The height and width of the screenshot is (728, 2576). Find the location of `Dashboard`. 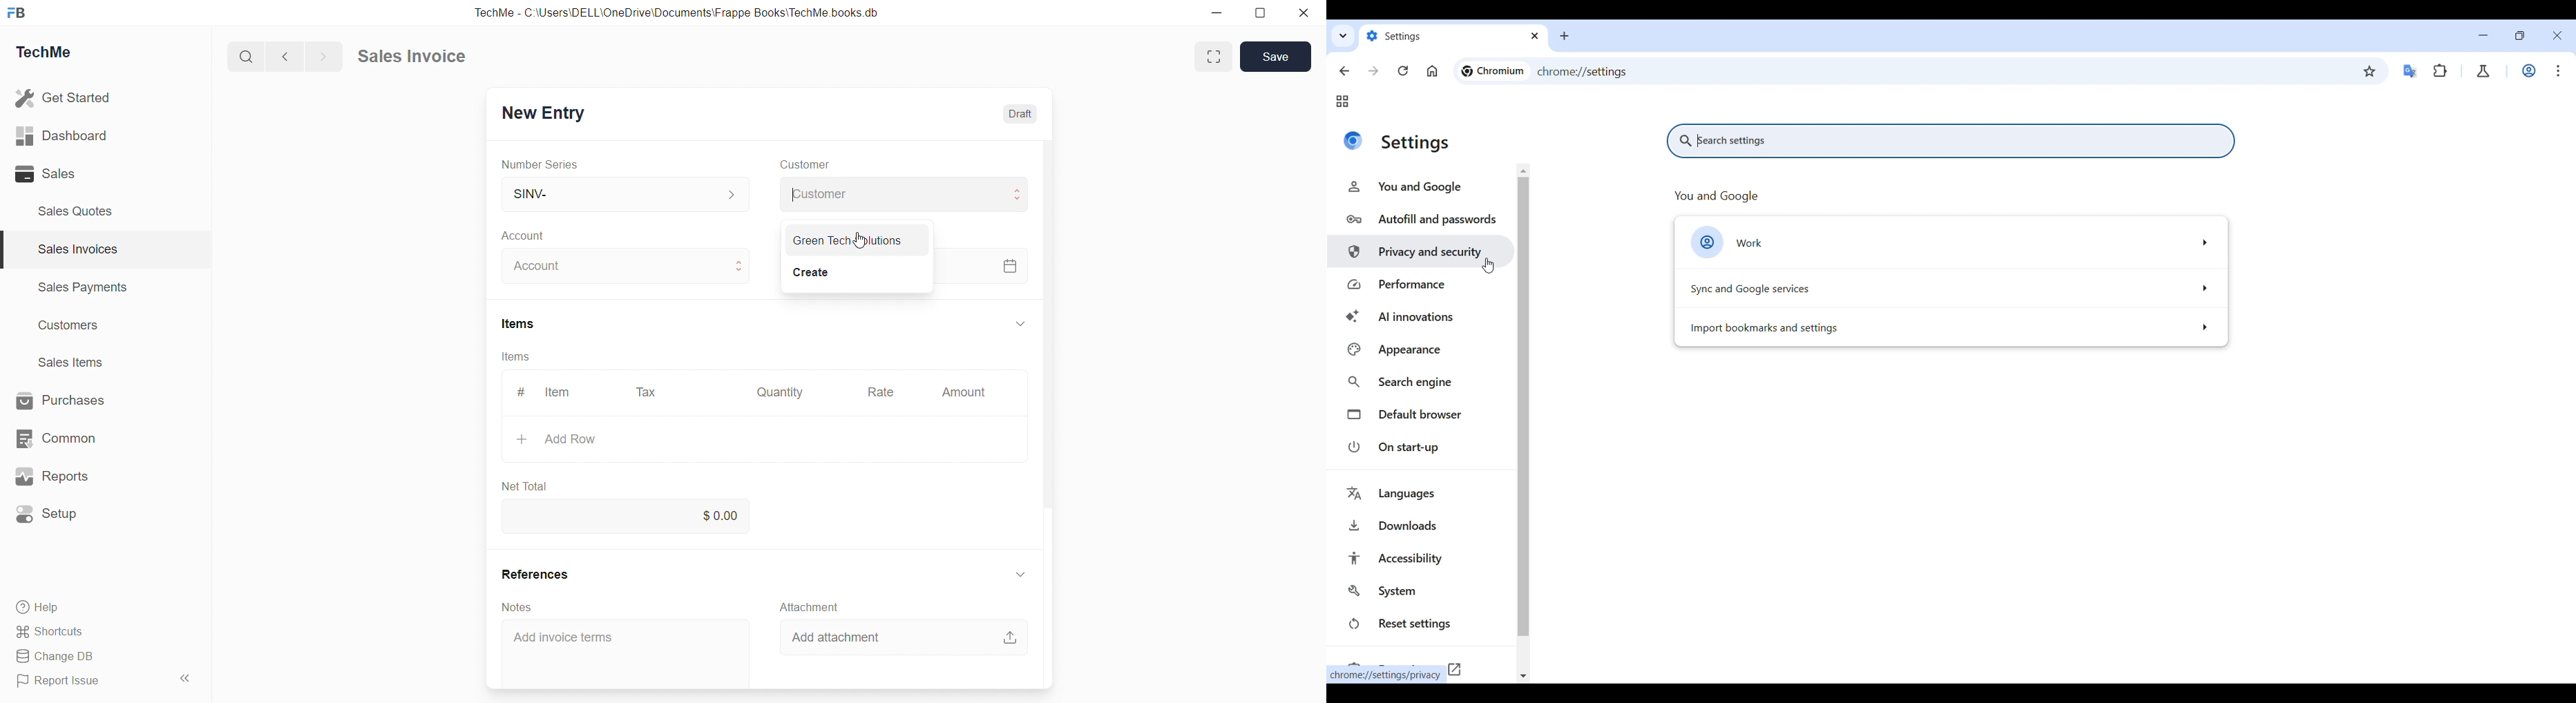

Dashboard is located at coordinates (61, 135).